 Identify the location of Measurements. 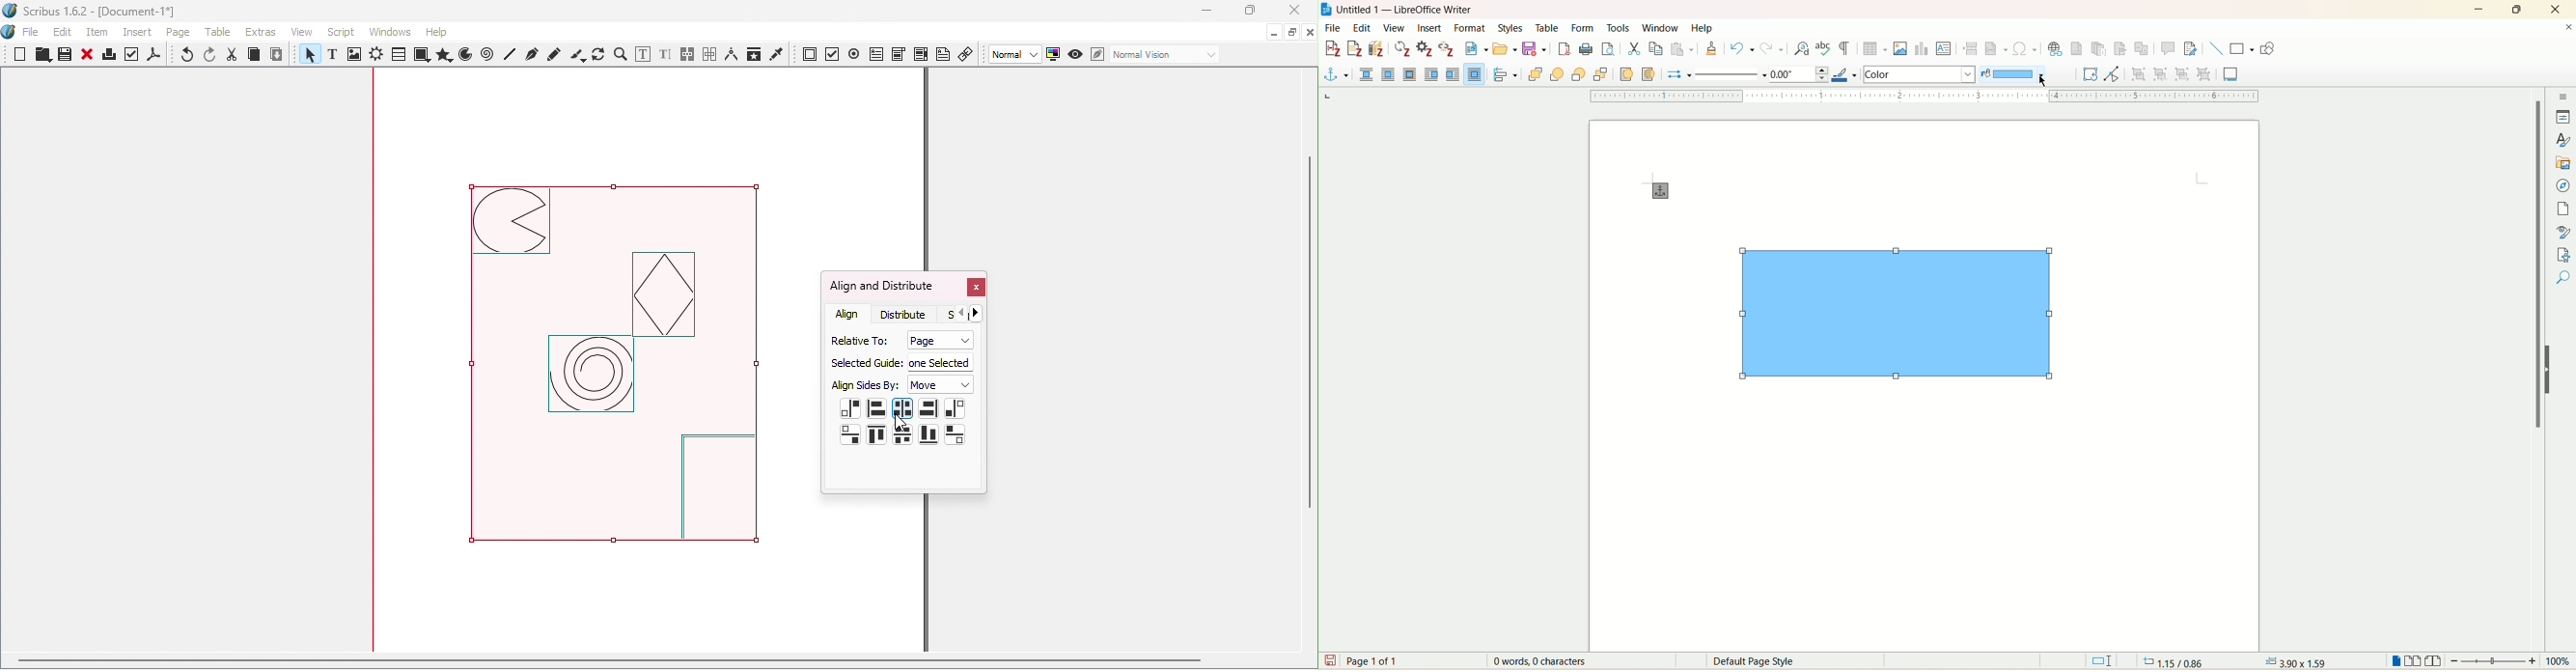
(731, 54).